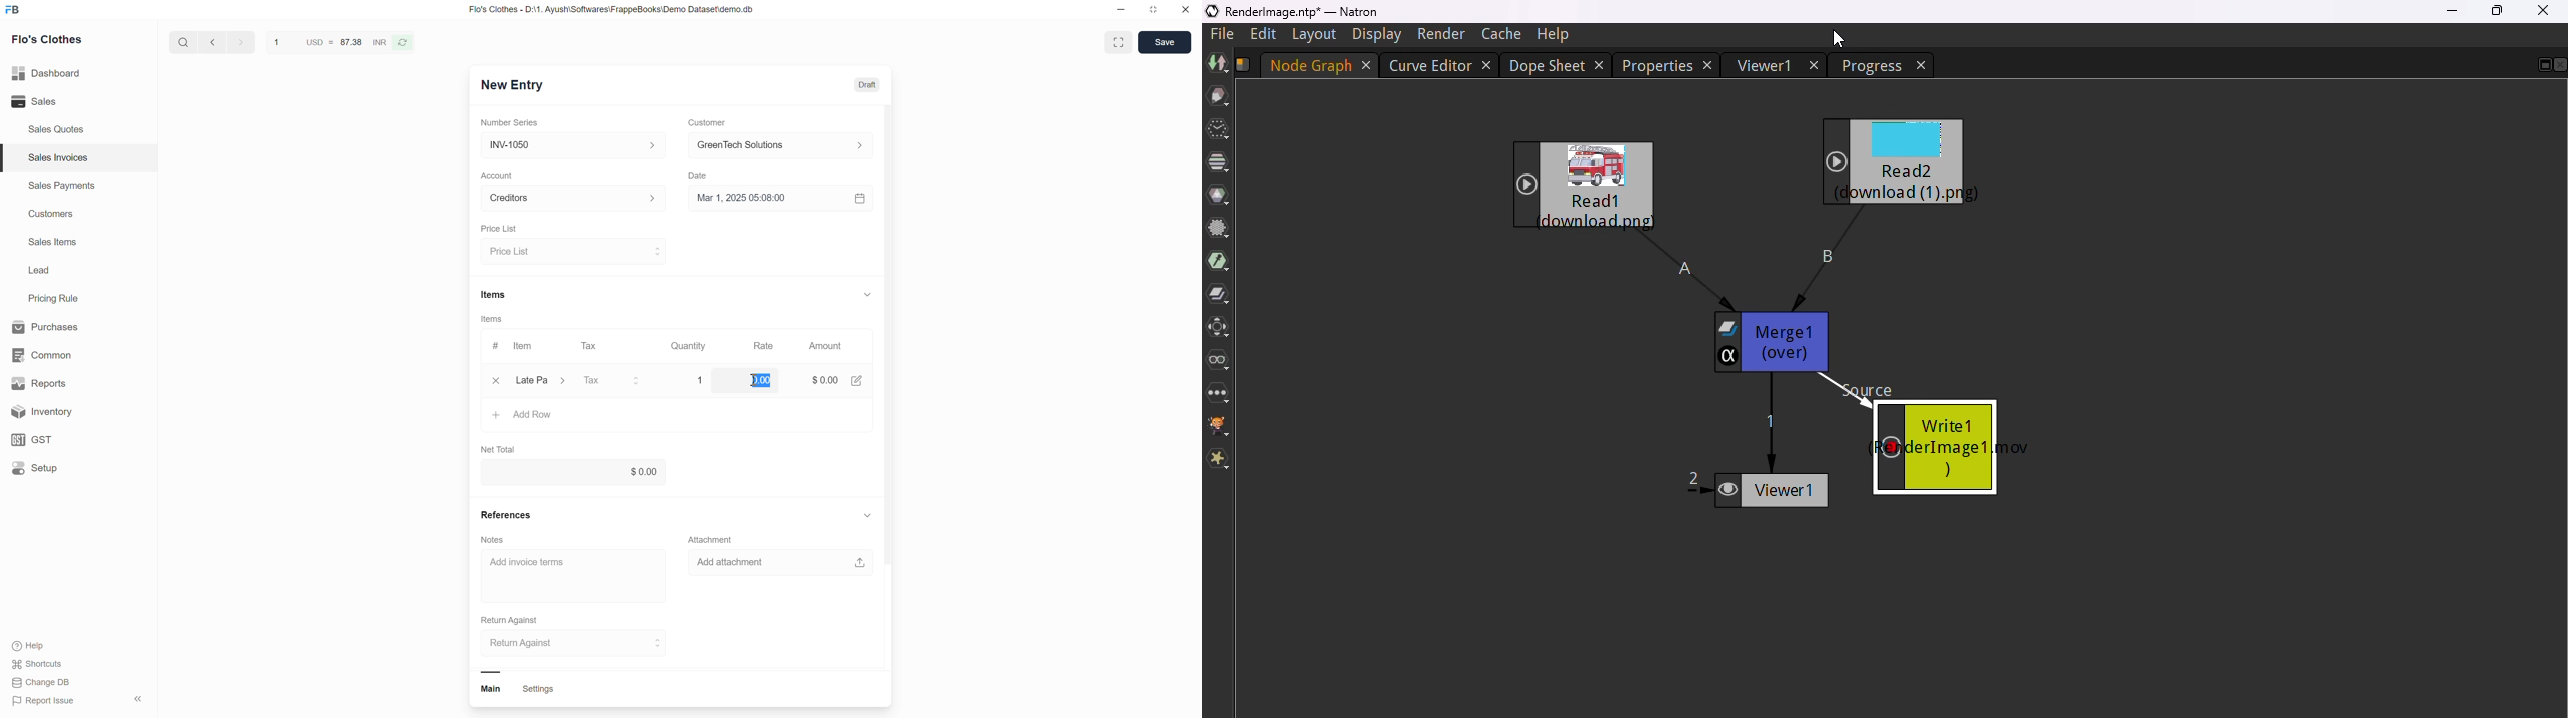 Image resolution: width=2576 pixels, height=728 pixels. Describe the element at coordinates (1187, 11) in the screenshot. I see `close ` at that location.